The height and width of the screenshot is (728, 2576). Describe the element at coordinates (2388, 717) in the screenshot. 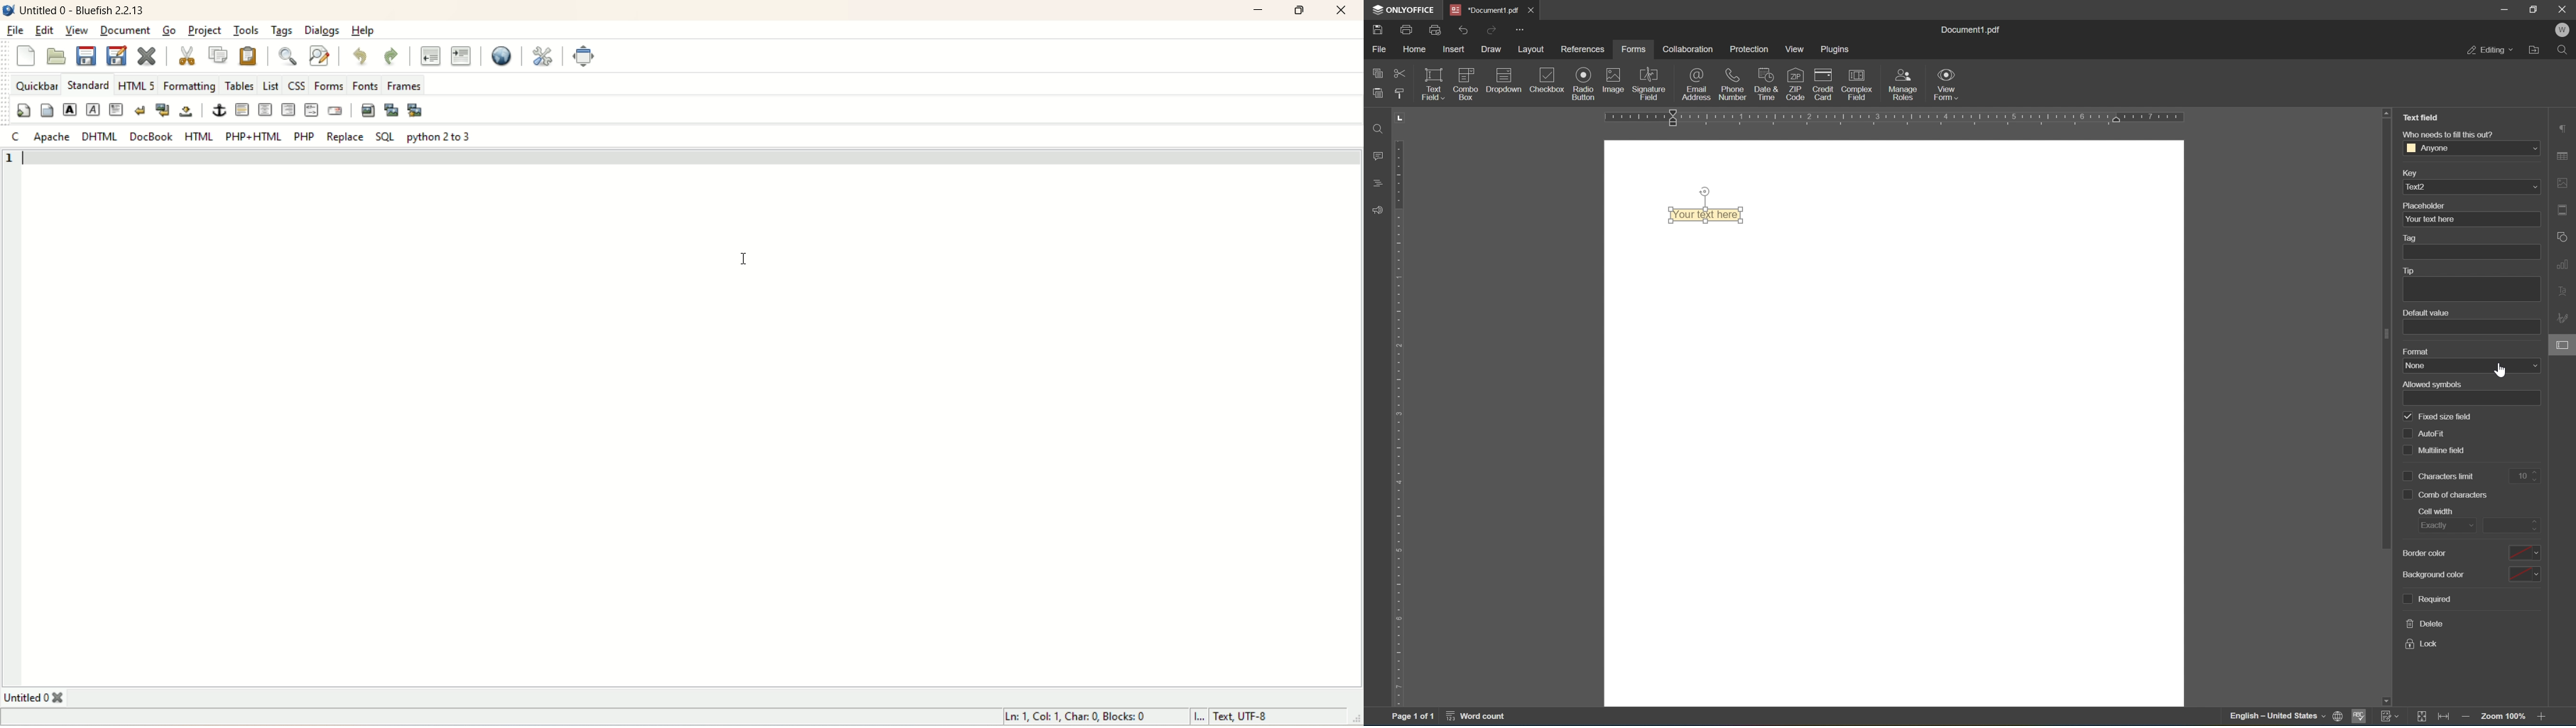

I see `track changes` at that location.